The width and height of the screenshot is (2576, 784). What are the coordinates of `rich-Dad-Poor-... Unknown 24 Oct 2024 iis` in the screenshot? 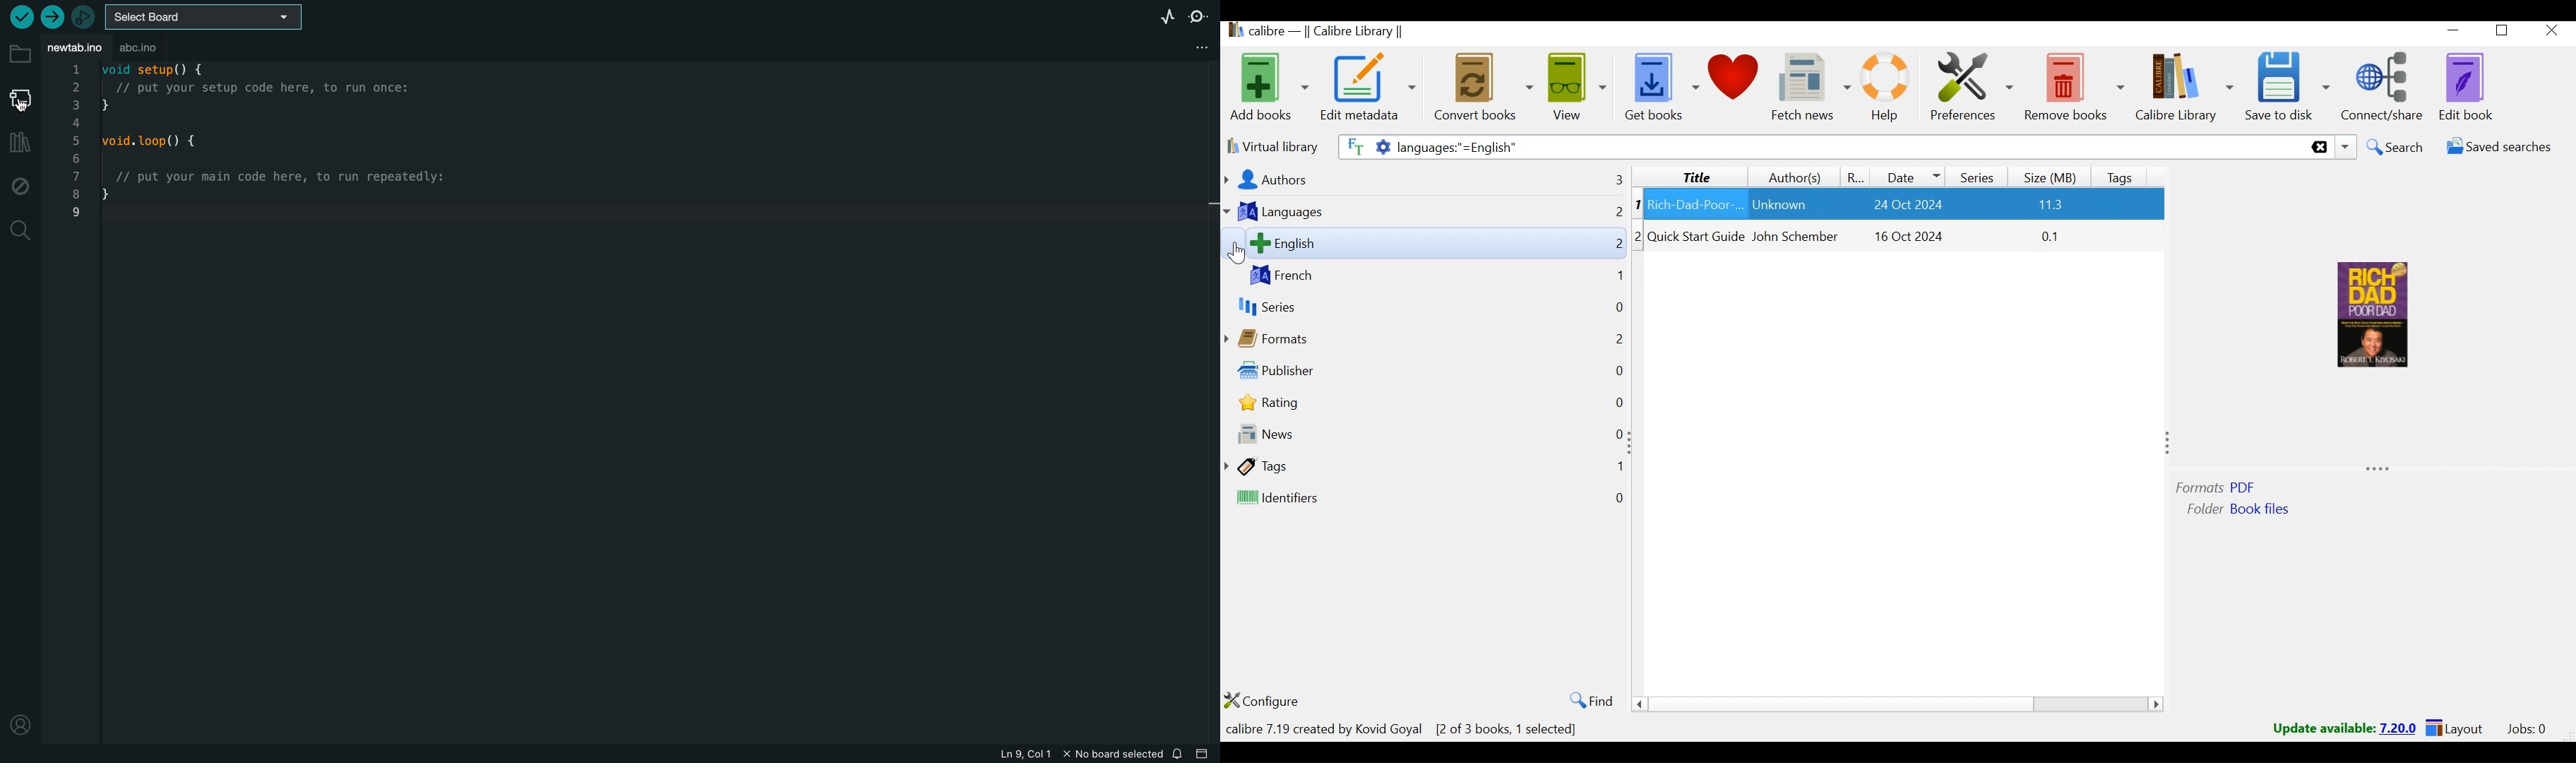 It's located at (1904, 238).